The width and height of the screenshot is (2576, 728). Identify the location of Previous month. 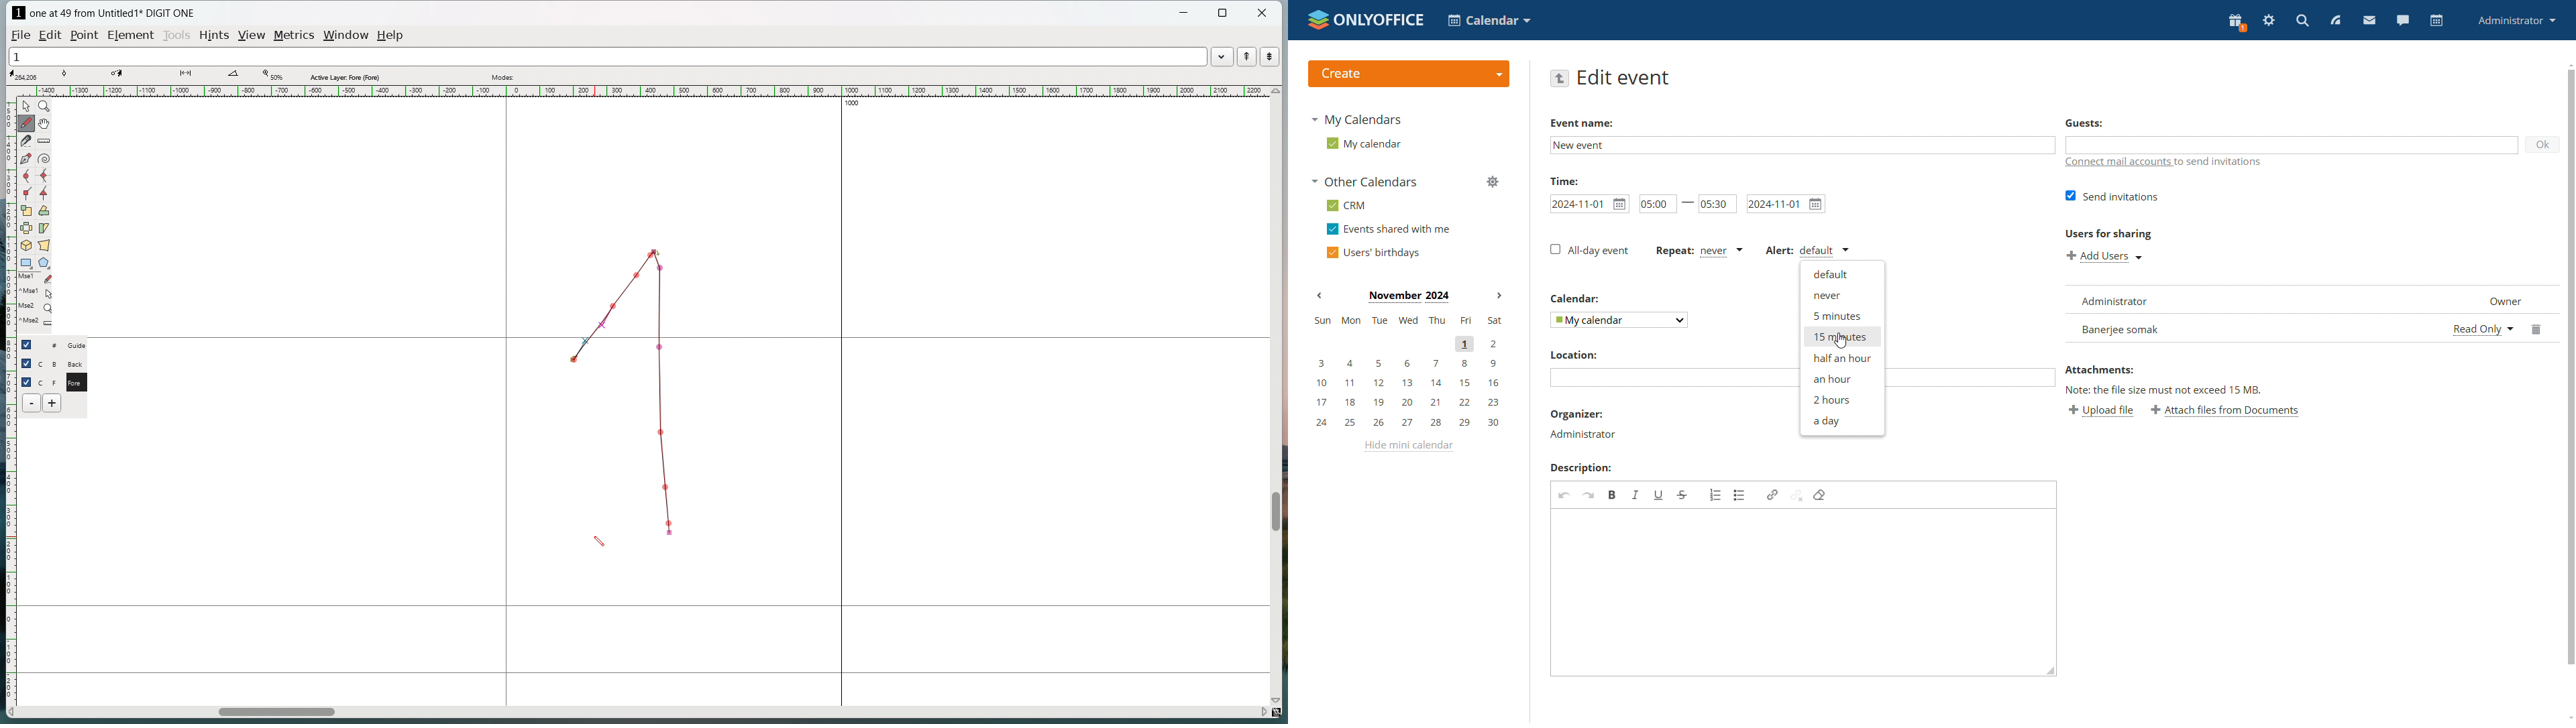
(1320, 295).